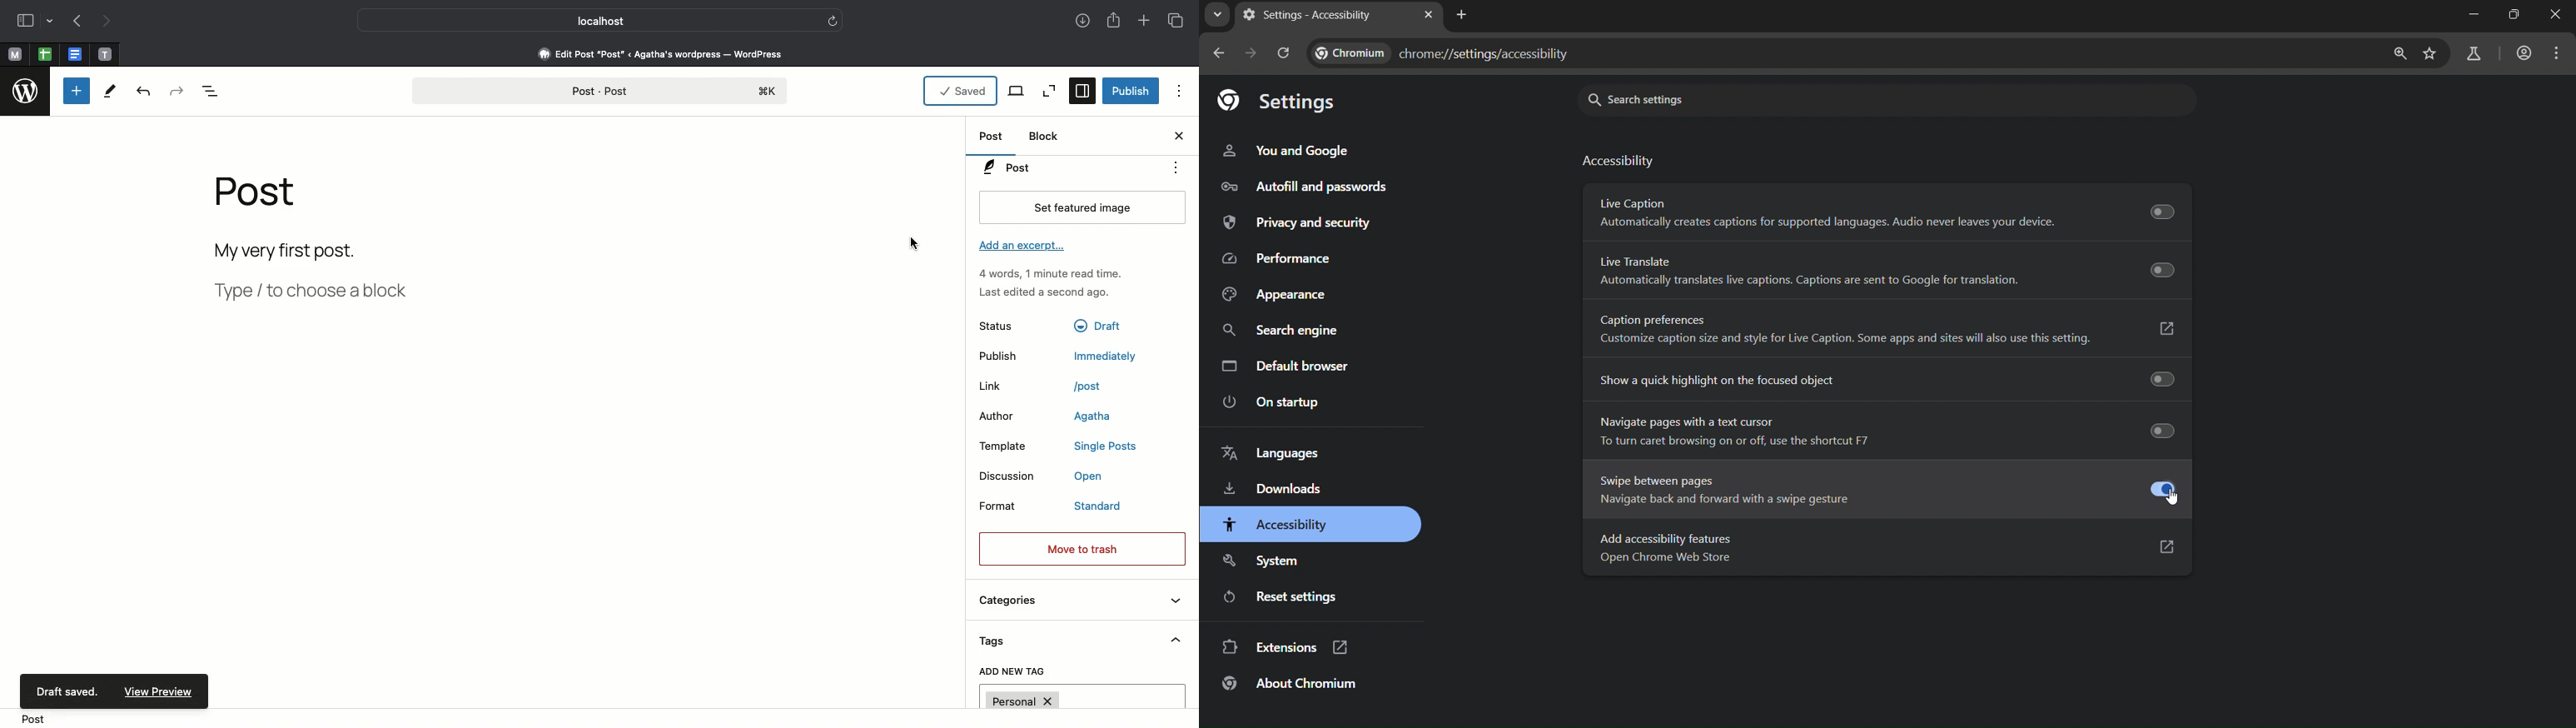 This screenshot has height=728, width=2576. I want to click on Sidebar, so click(25, 20).